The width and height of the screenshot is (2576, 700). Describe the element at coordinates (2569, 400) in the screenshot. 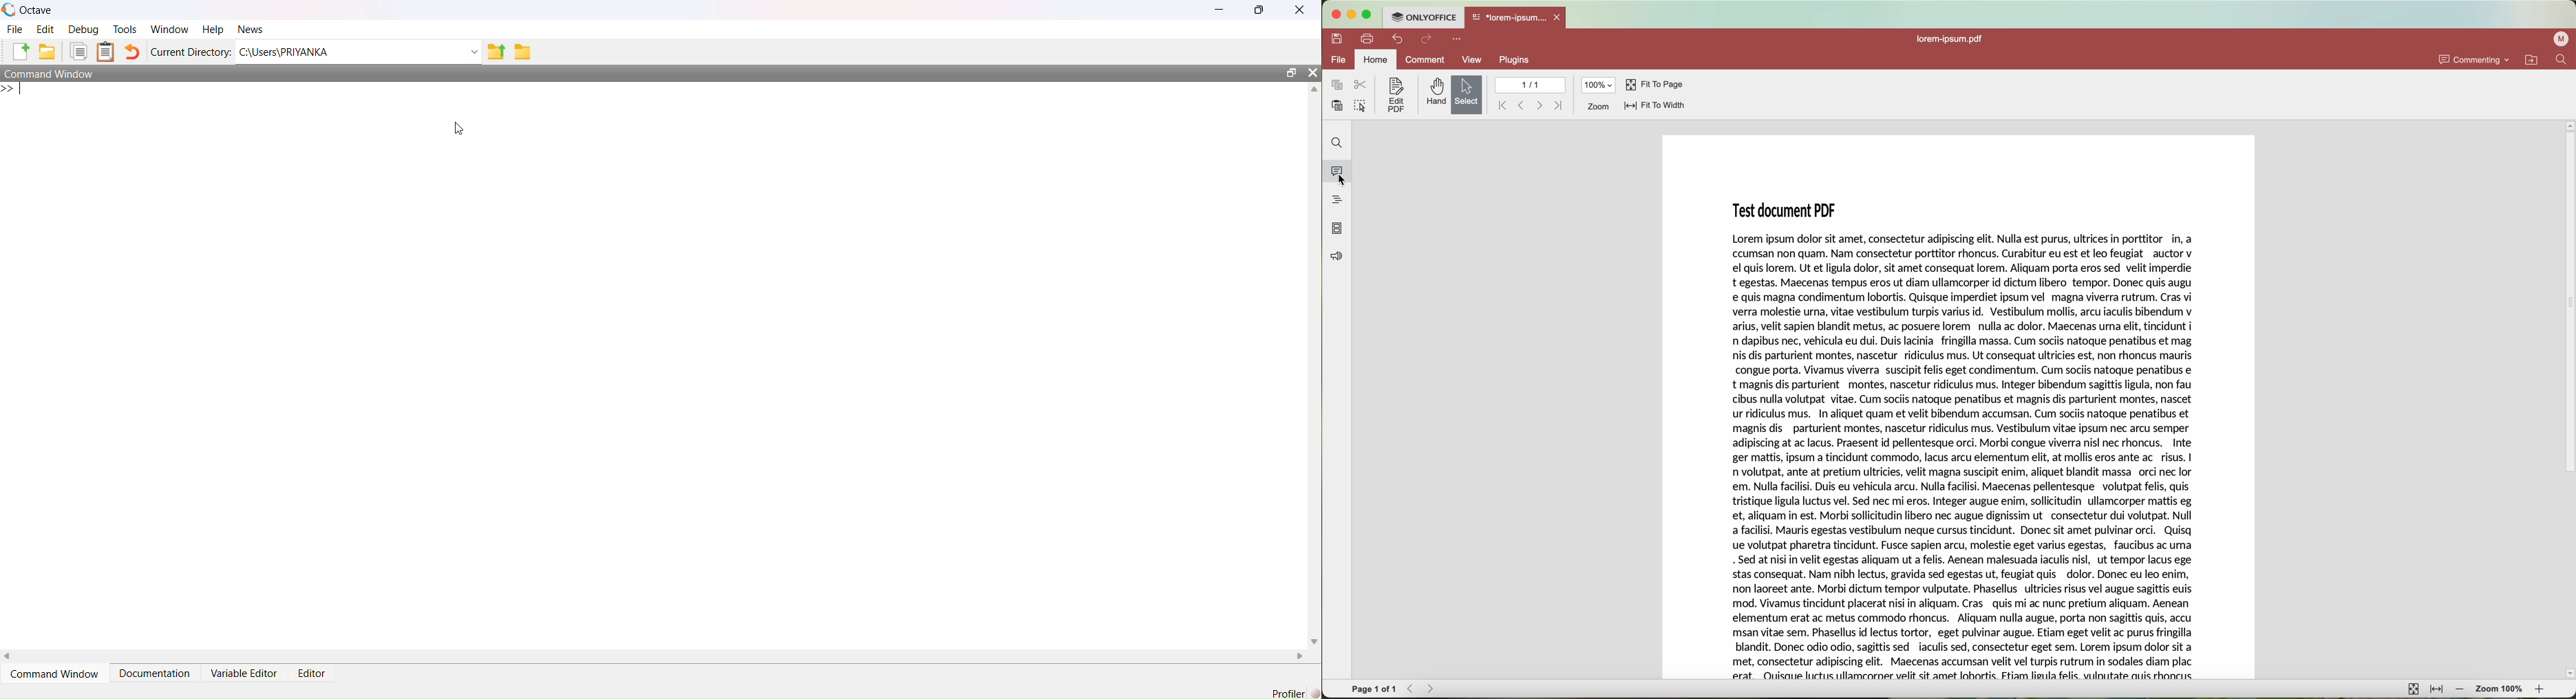

I see `scroll bar` at that location.